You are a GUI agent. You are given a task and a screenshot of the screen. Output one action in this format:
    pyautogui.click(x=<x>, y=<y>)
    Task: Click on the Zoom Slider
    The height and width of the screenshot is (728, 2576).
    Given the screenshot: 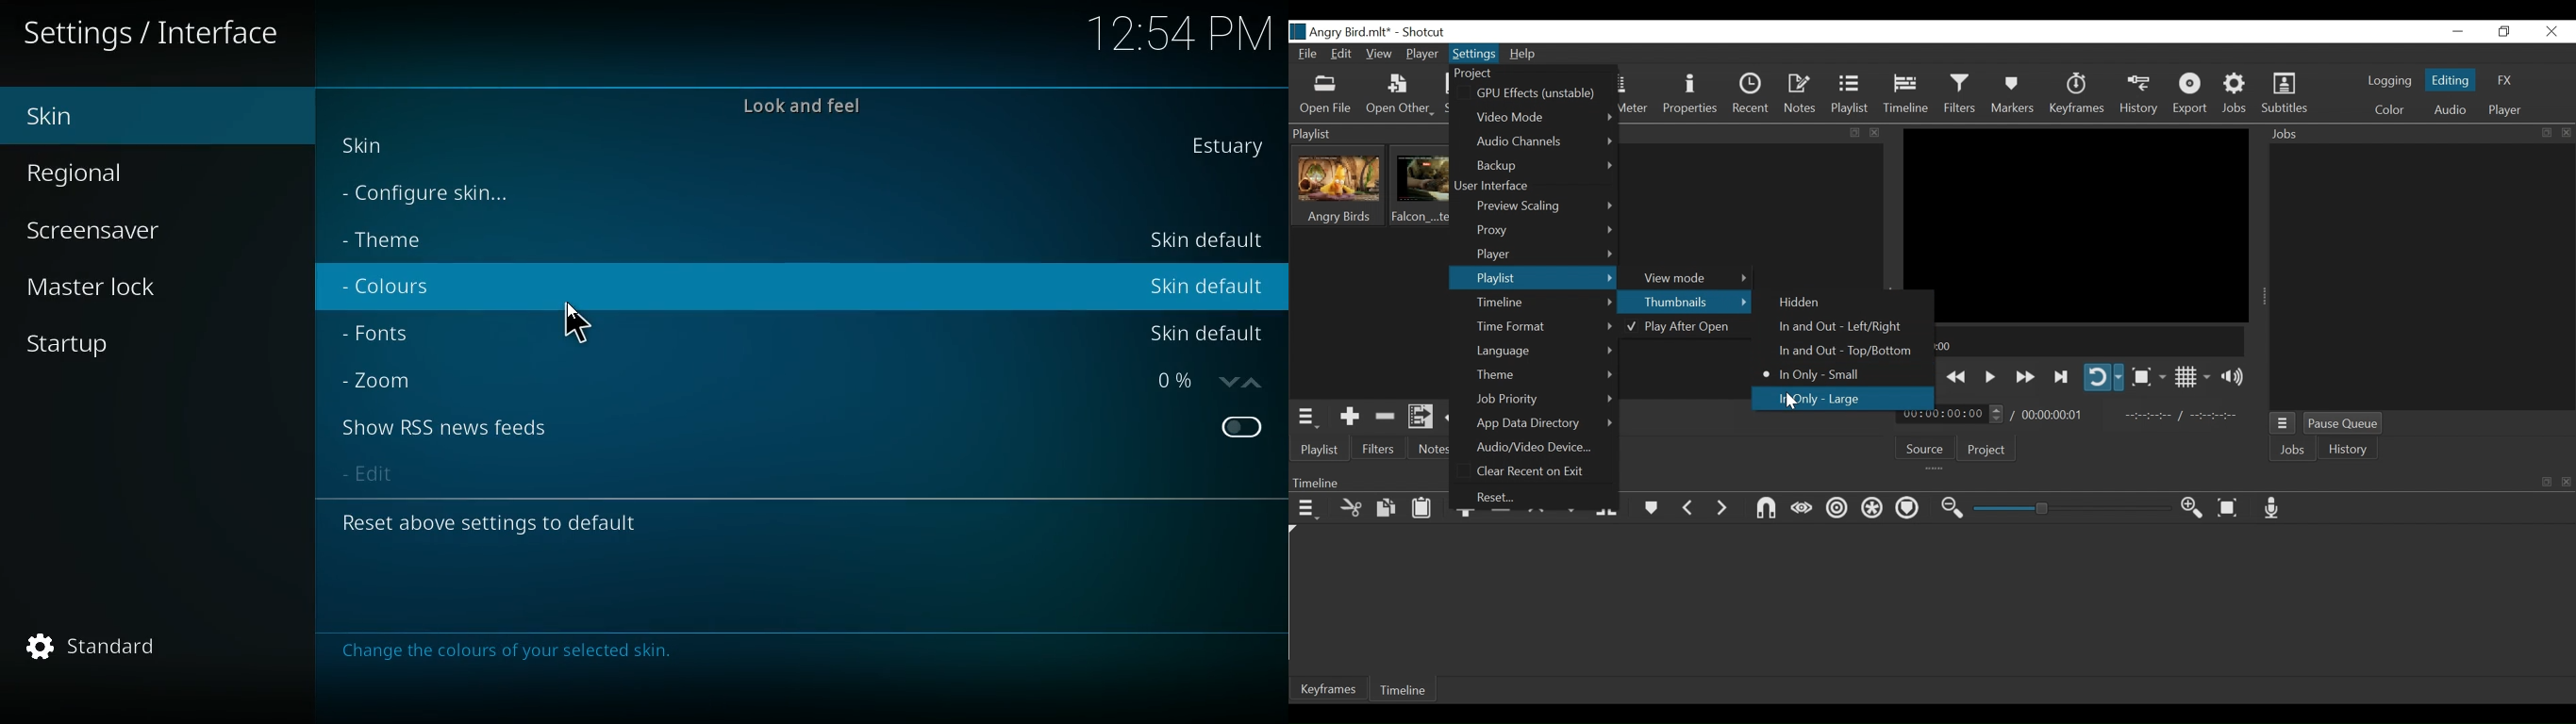 What is the action you would take?
    pyautogui.click(x=2071, y=508)
    